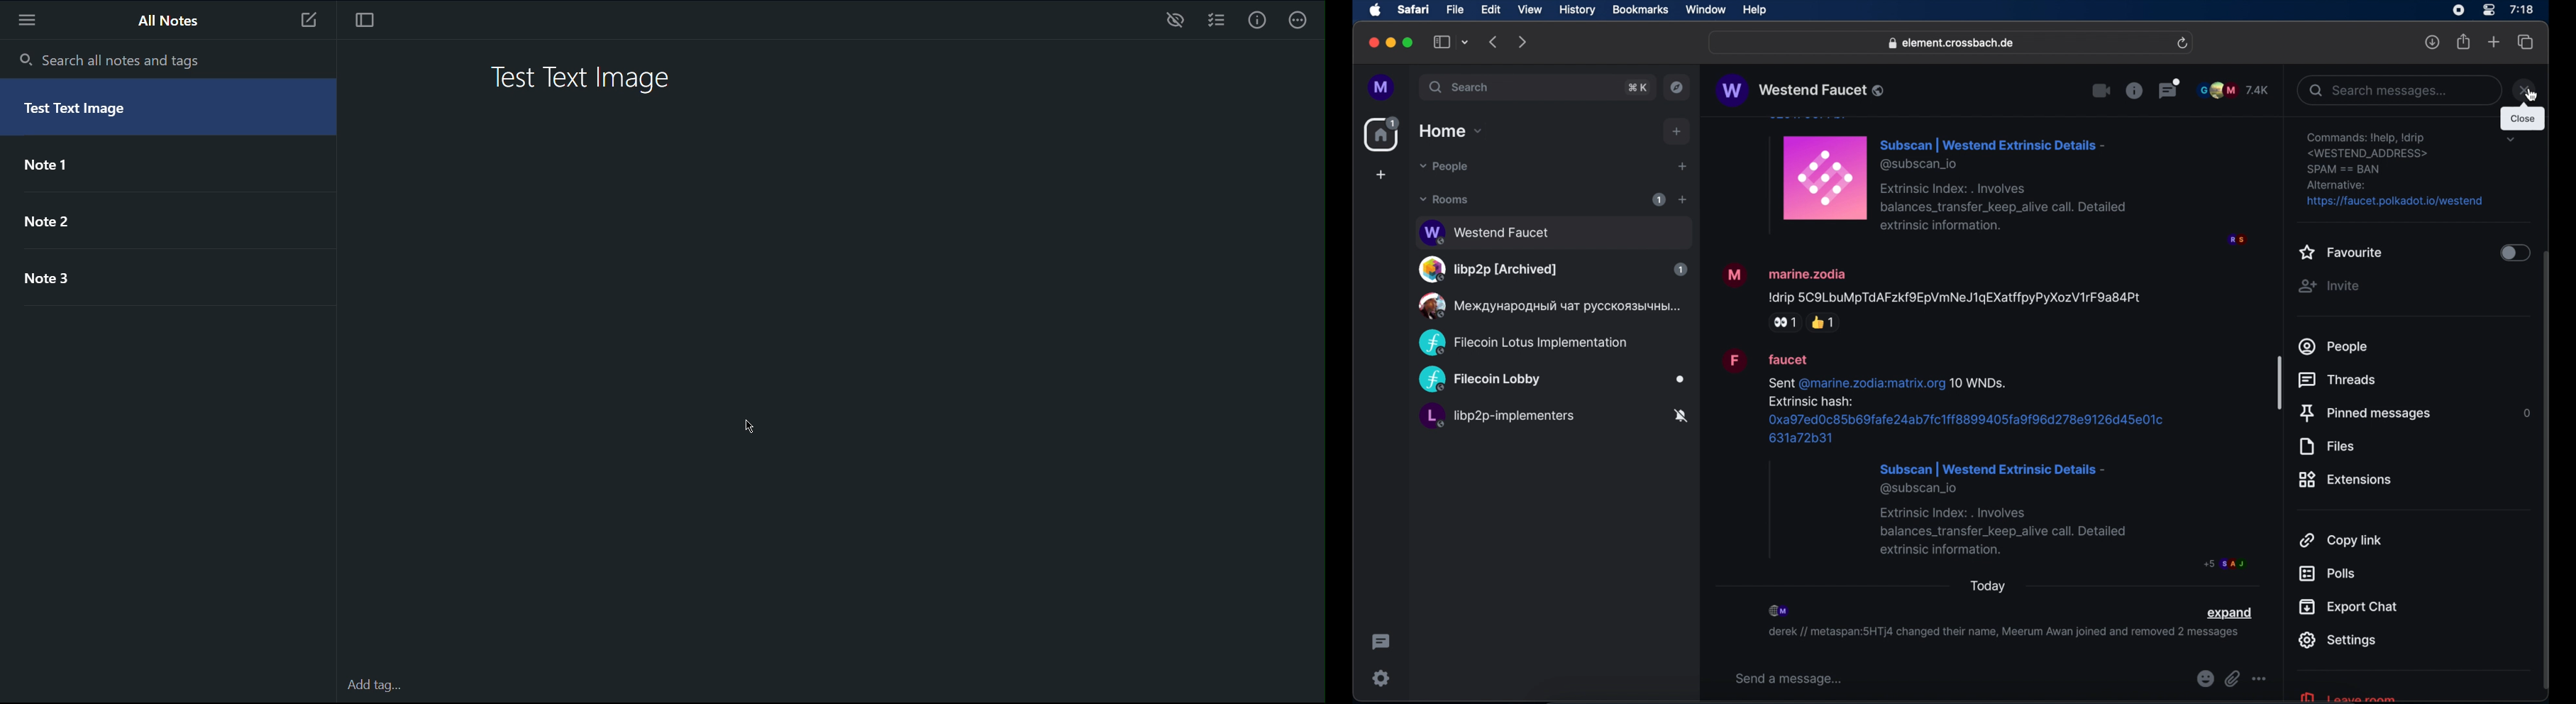 This screenshot has width=2576, height=728. Describe the element at coordinates (2525, 90) in the screenshot. I see `close` at that location.